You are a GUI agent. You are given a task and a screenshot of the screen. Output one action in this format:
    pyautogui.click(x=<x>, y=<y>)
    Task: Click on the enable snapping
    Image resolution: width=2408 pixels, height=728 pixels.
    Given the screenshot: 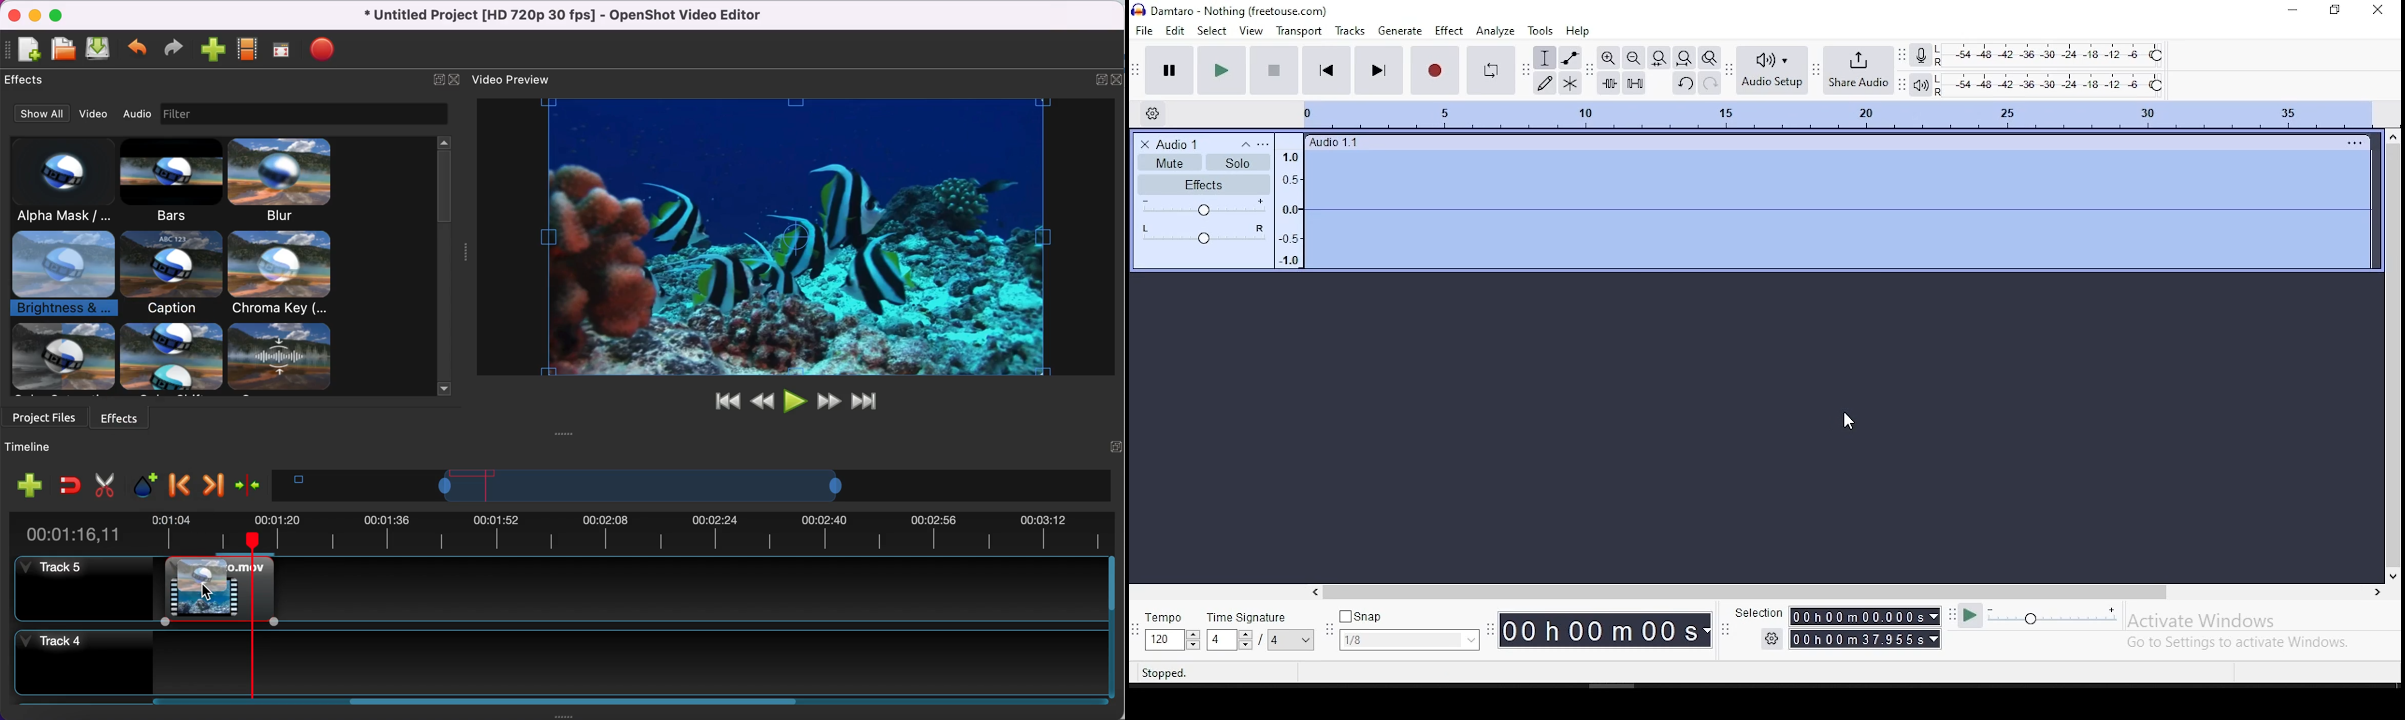 What is the action you would take?
    pyautogui.click(x=70, y=484)
    